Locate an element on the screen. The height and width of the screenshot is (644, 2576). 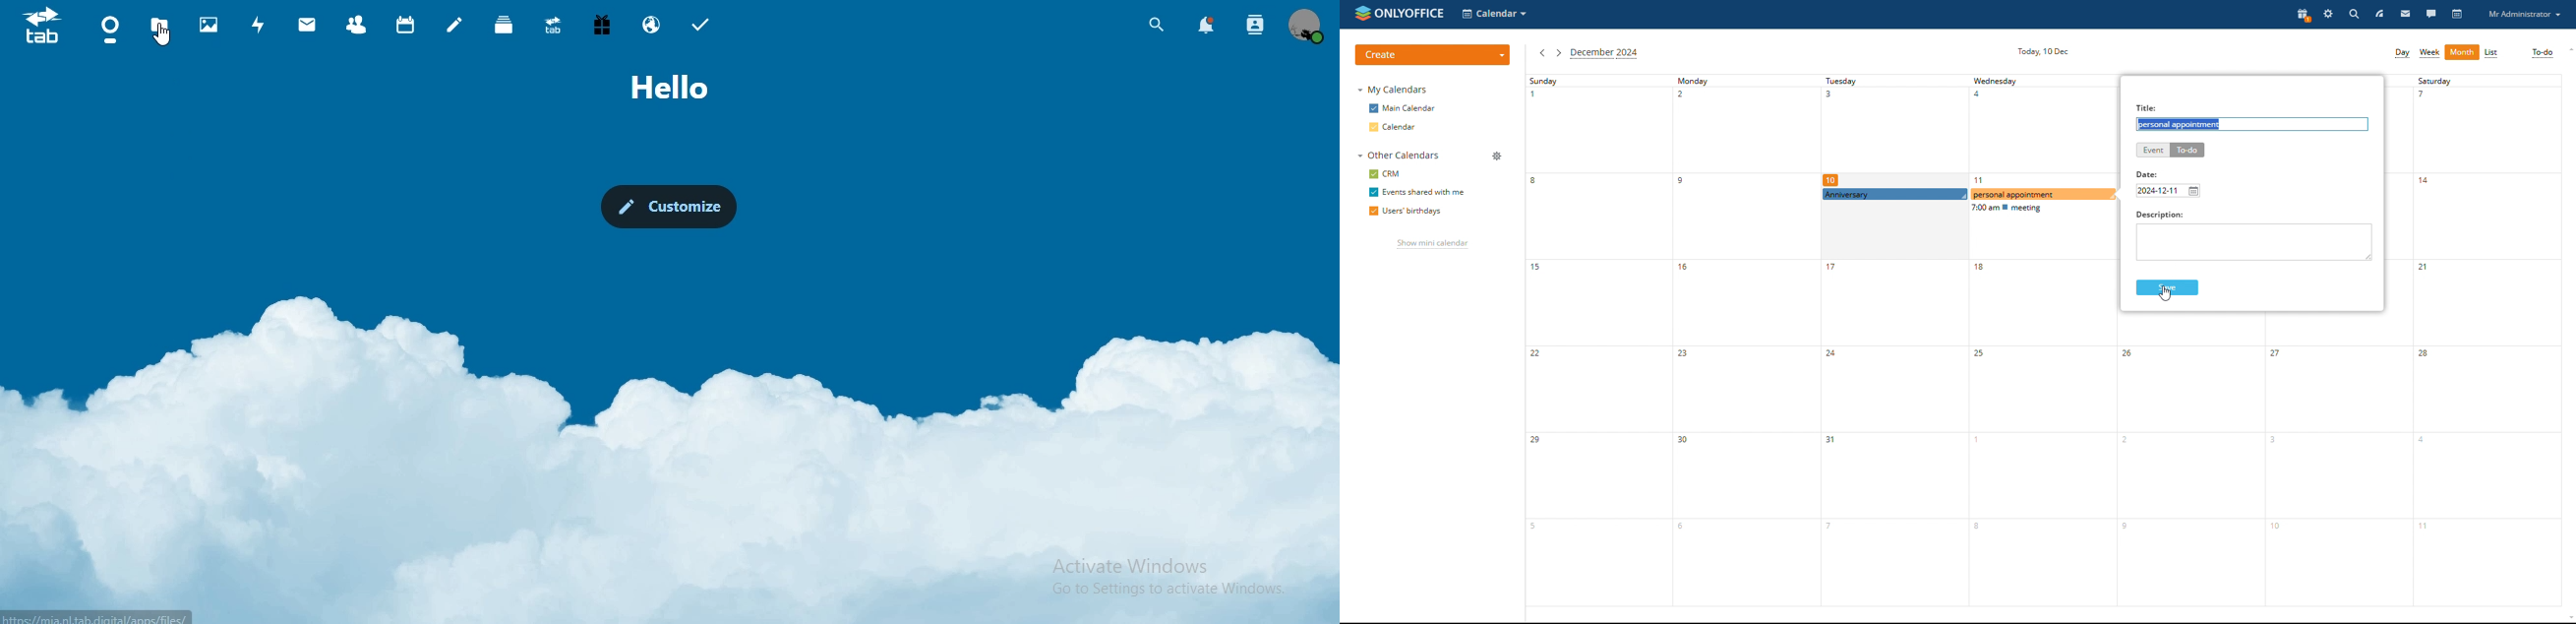
event shared with me is located at coordinates (1416, 193).